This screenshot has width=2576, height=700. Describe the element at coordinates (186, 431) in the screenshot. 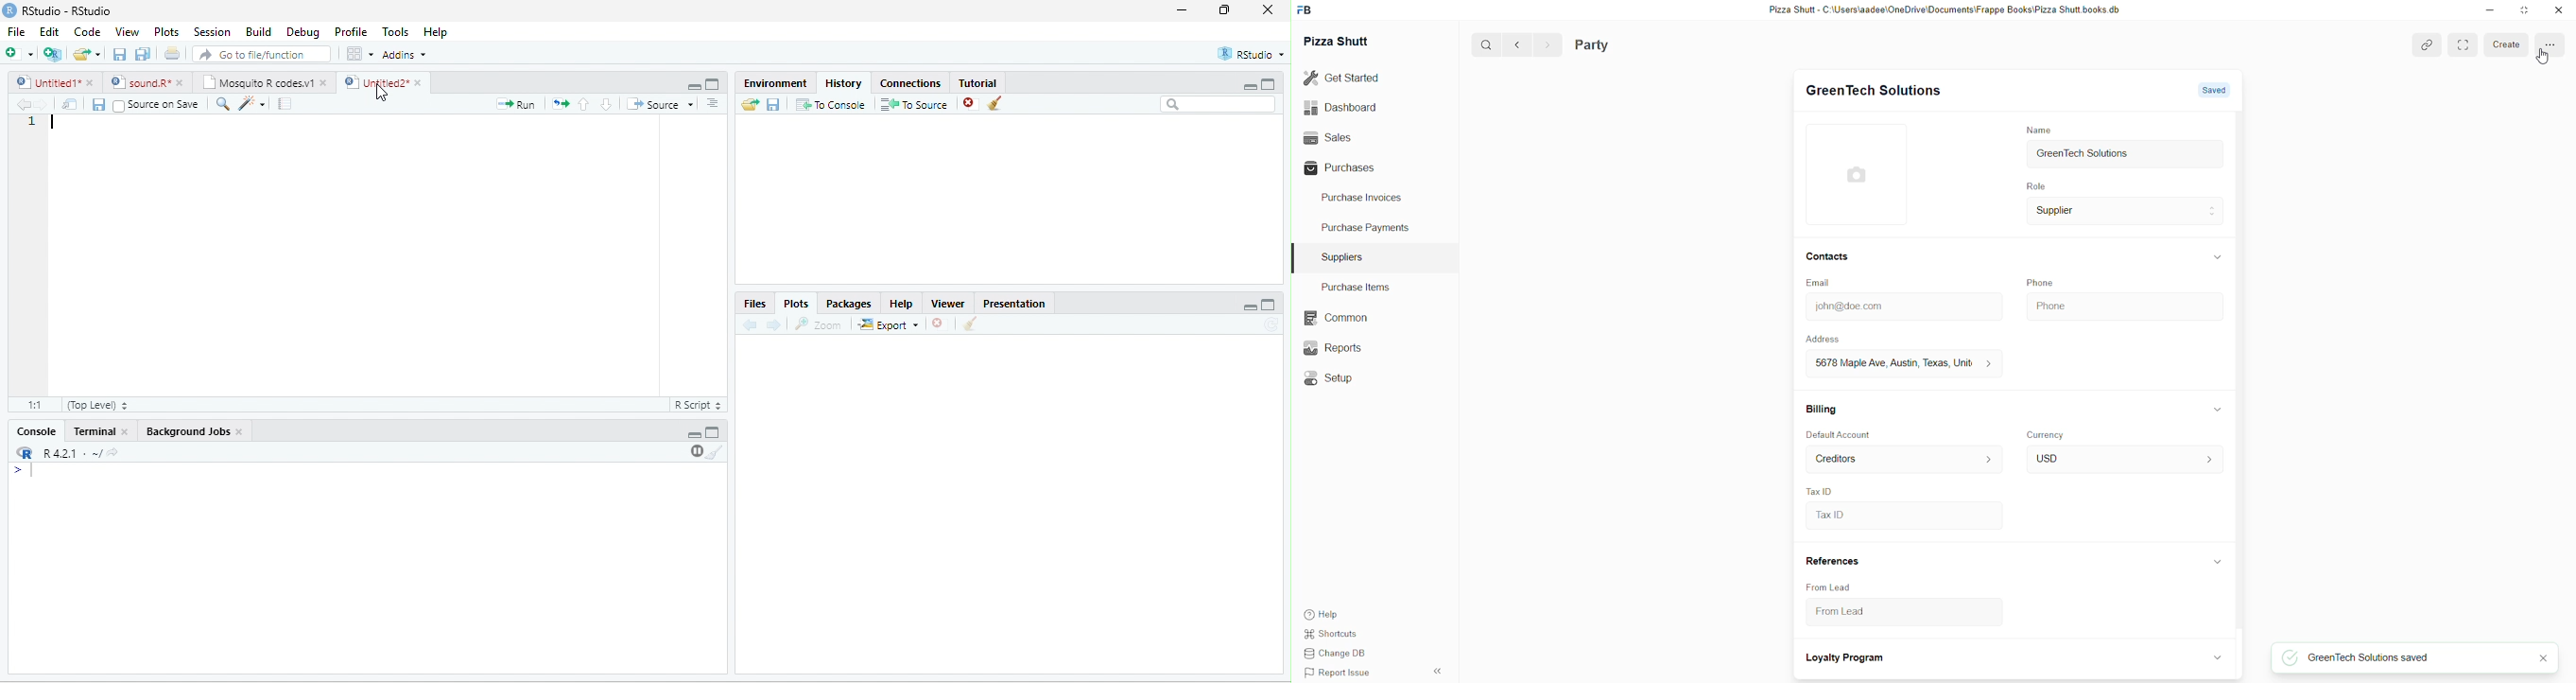

I see `Background Jobs` at that location.